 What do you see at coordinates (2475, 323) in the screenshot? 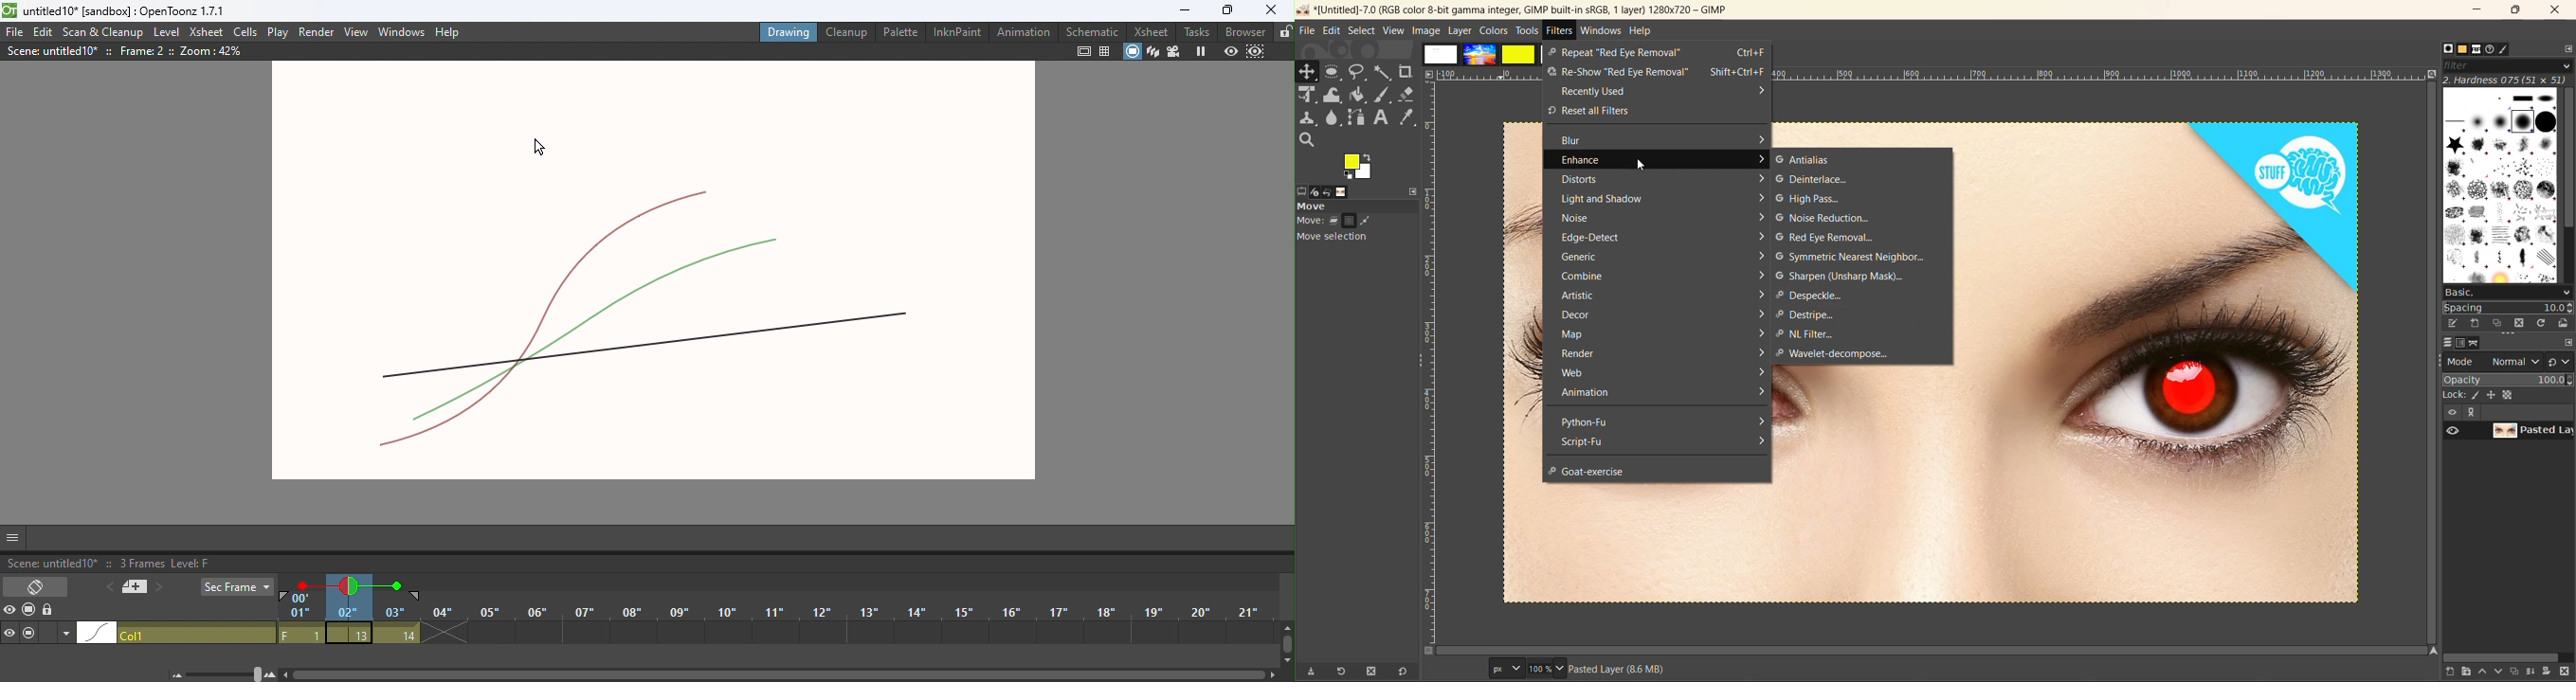
I see `create a new brush` at bounding box center [2475, 323].